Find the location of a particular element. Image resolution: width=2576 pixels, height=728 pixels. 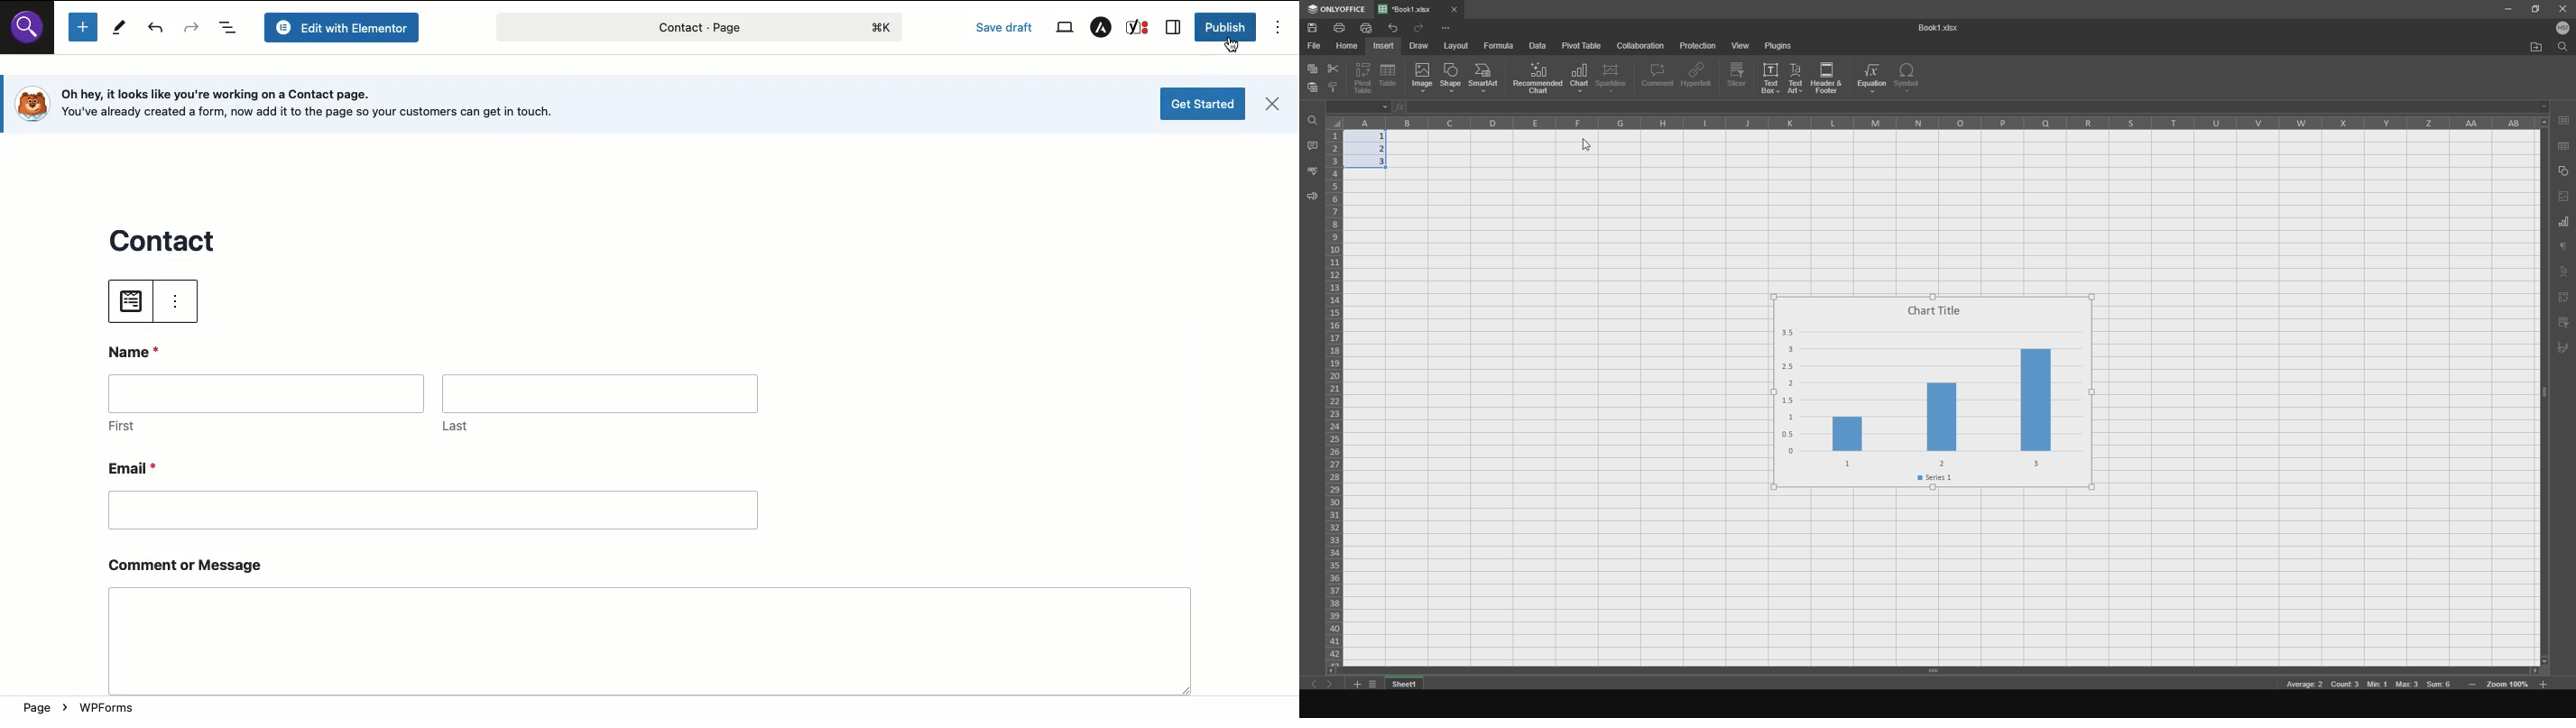

zoom out is located at coordinates (2545, 683).